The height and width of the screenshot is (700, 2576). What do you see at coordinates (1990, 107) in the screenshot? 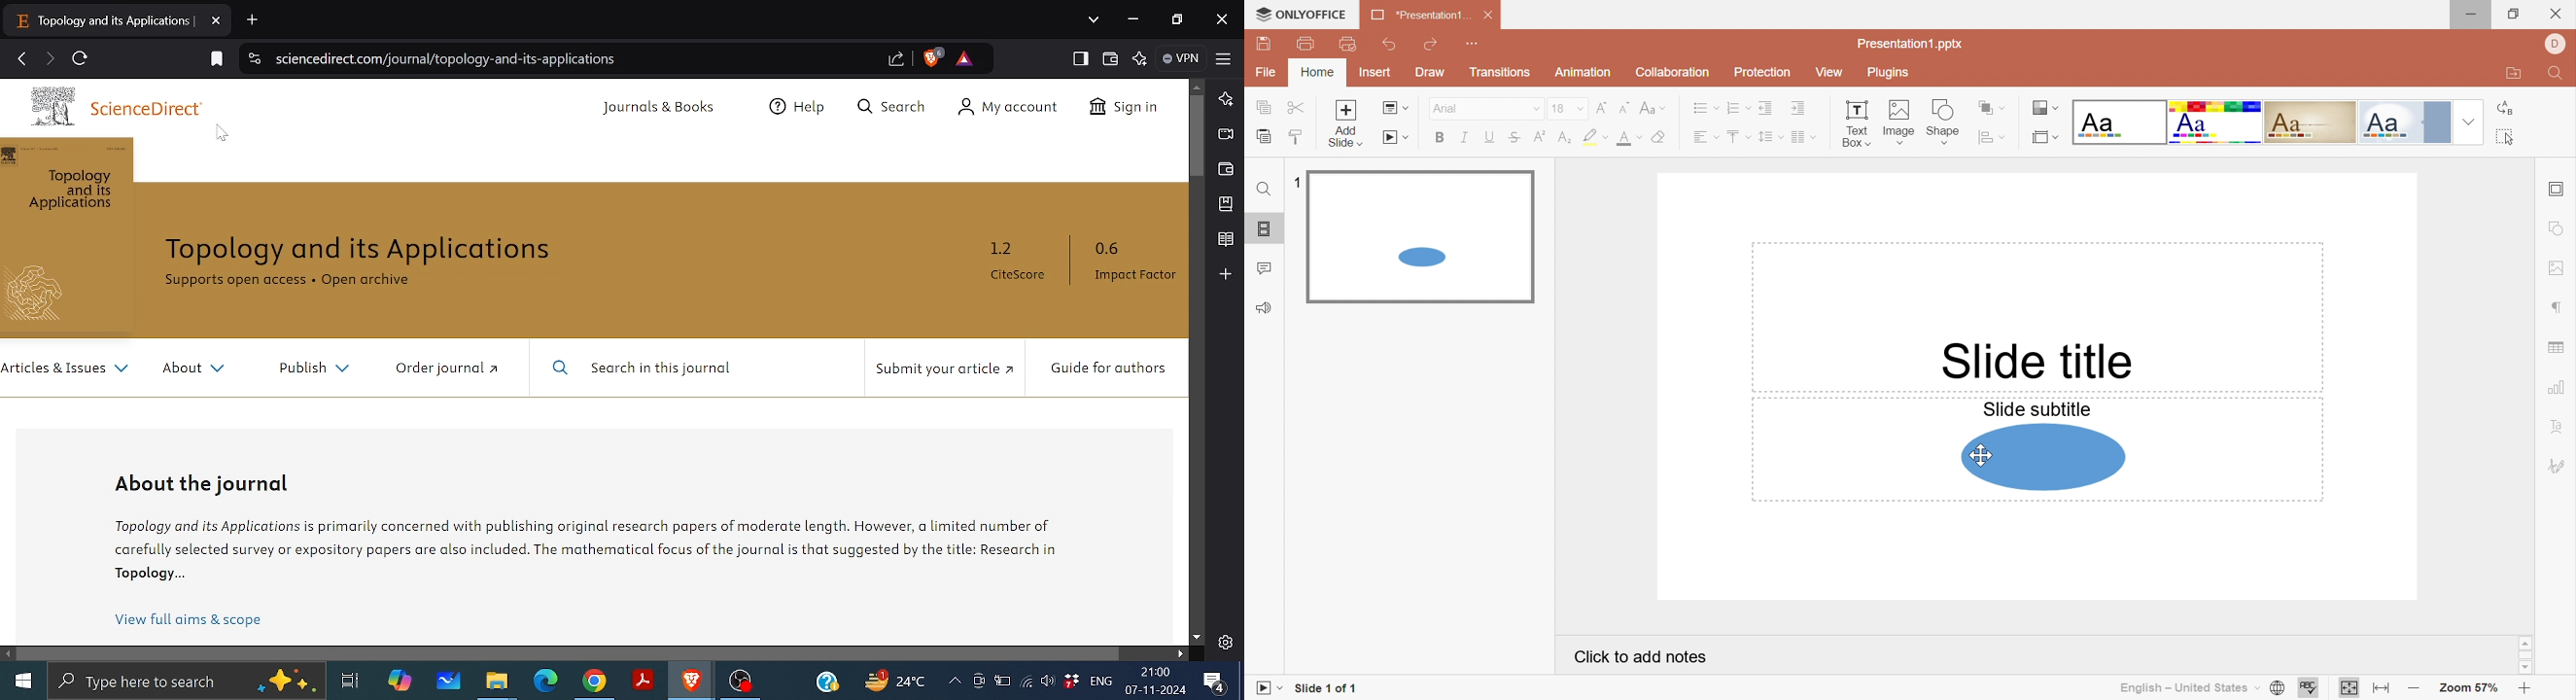
I see `Arrange shape` at bounding box center [1990, 107].